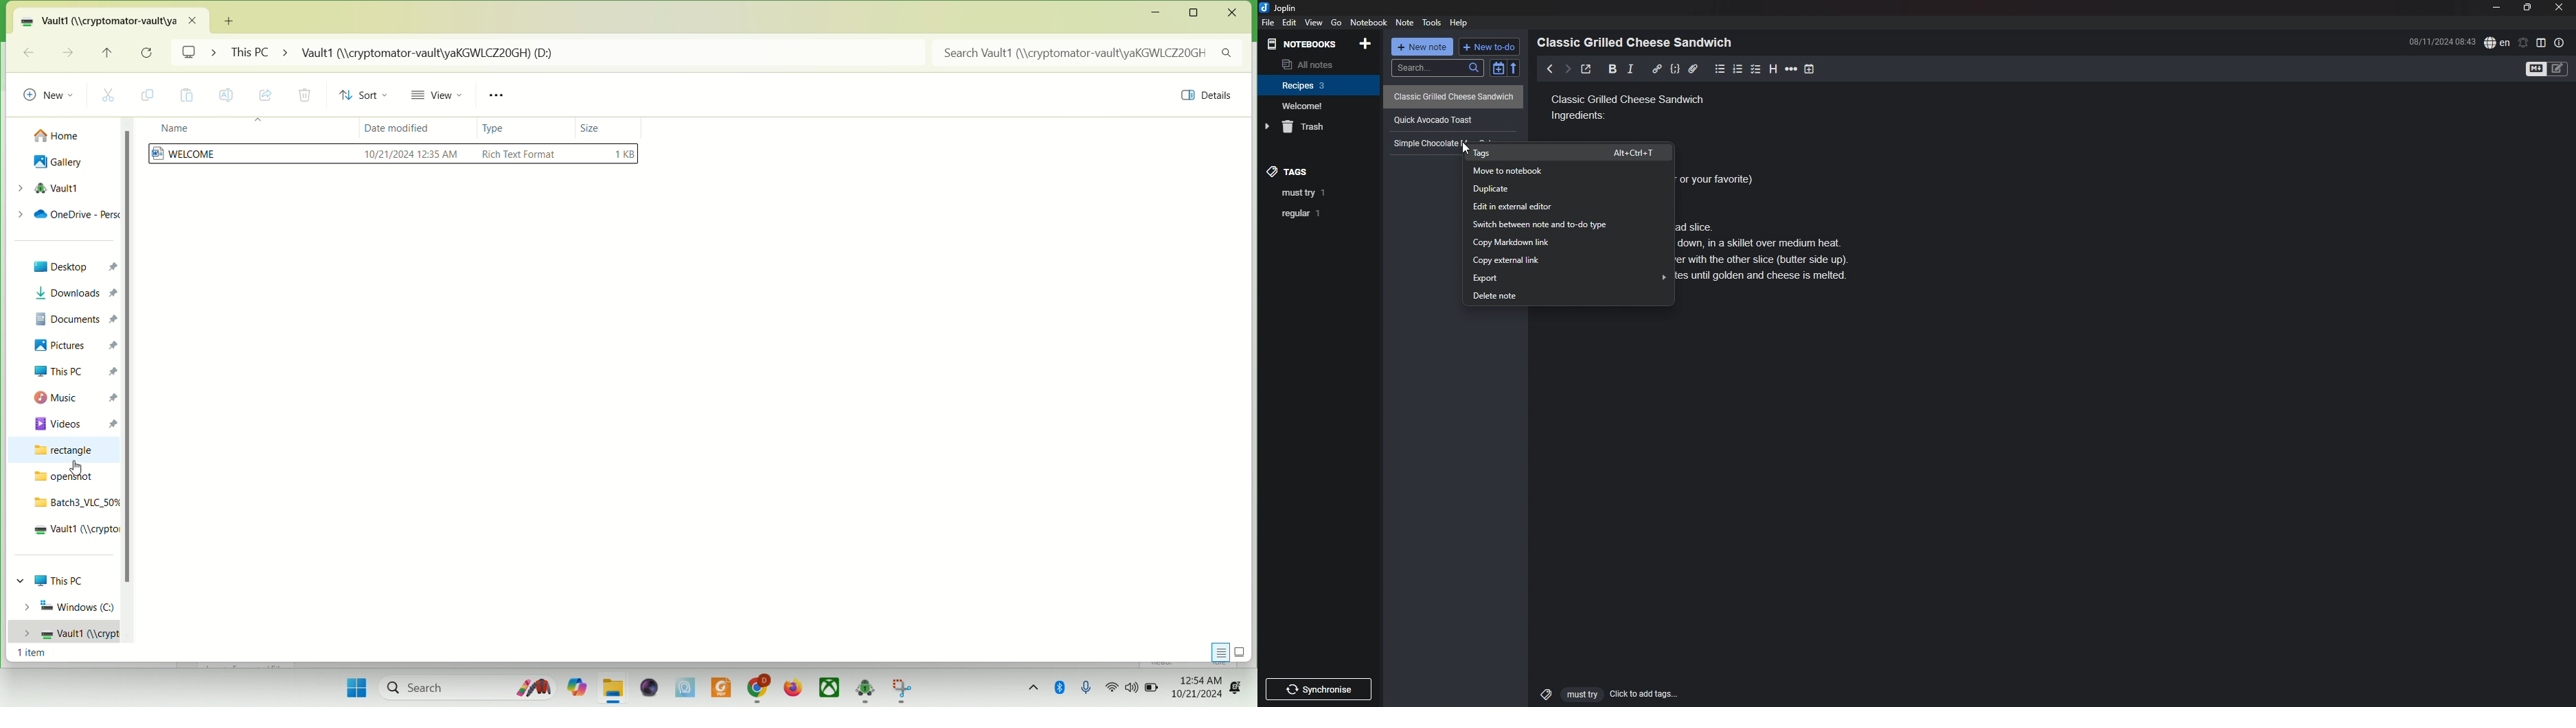  Describe the element at coordinates (1564, 189) in the screenshot. I see `Duplicate` at that location.